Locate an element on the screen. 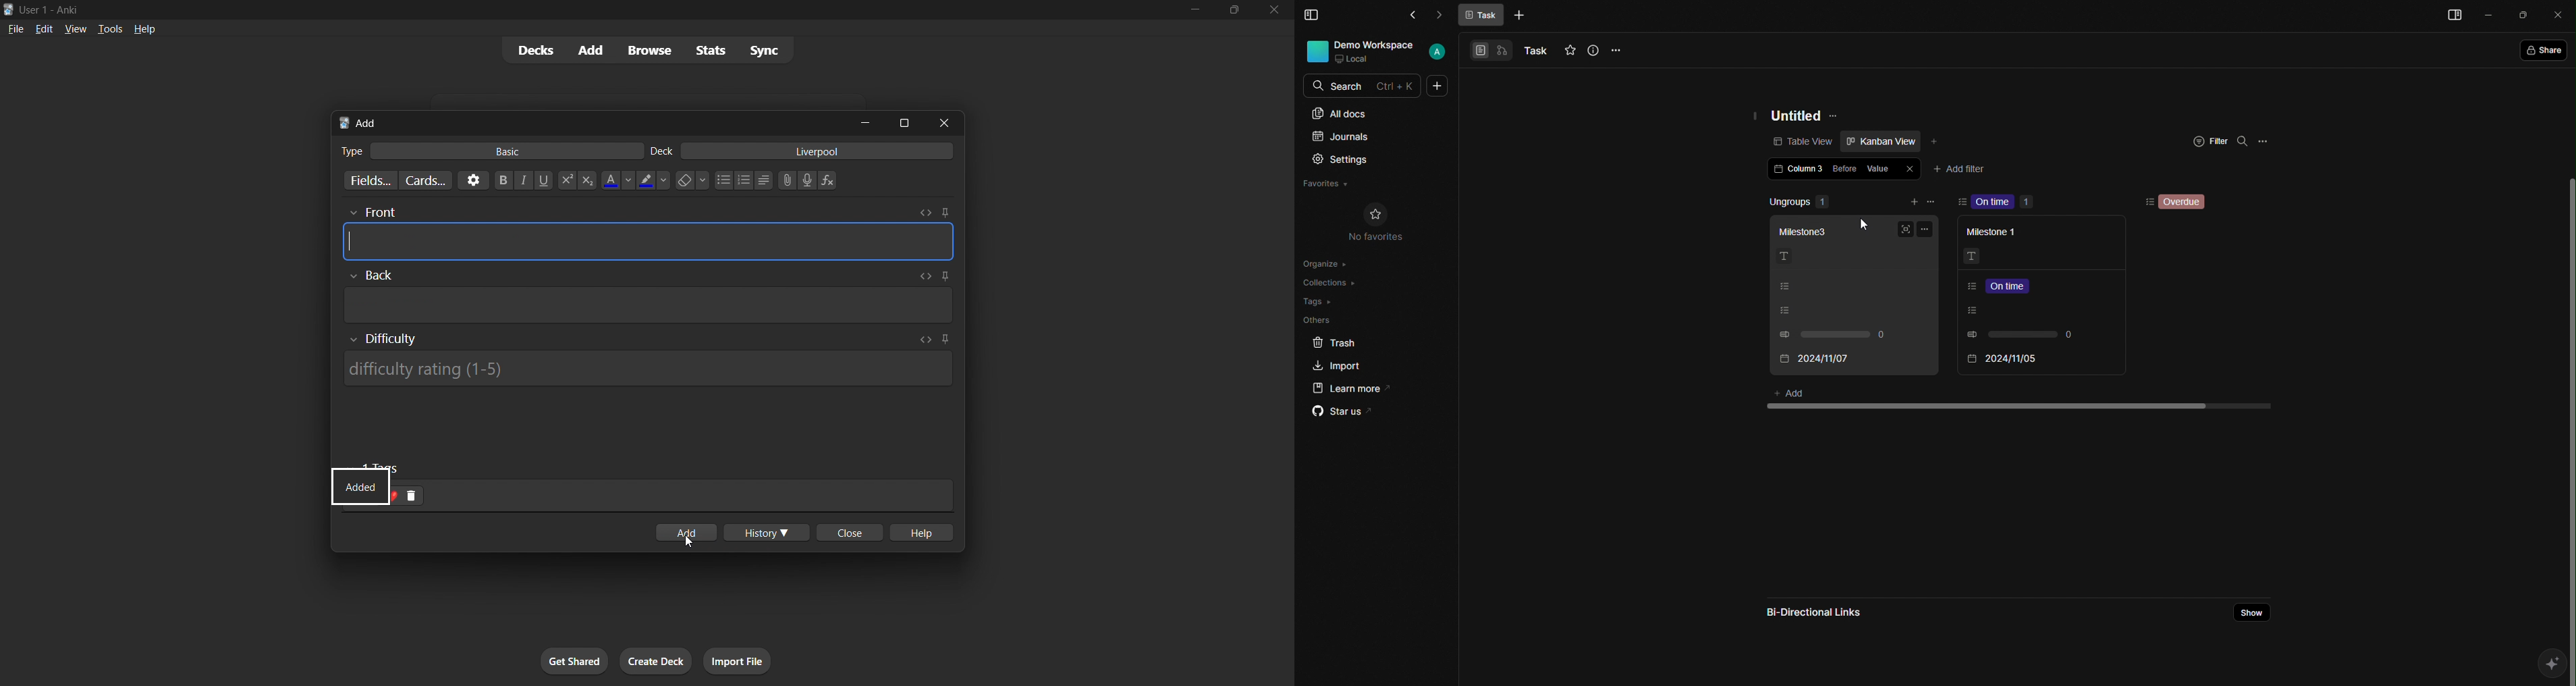 The height and width of the screenshot is (700, 2576). Search is located at coordinates (1363, 85).